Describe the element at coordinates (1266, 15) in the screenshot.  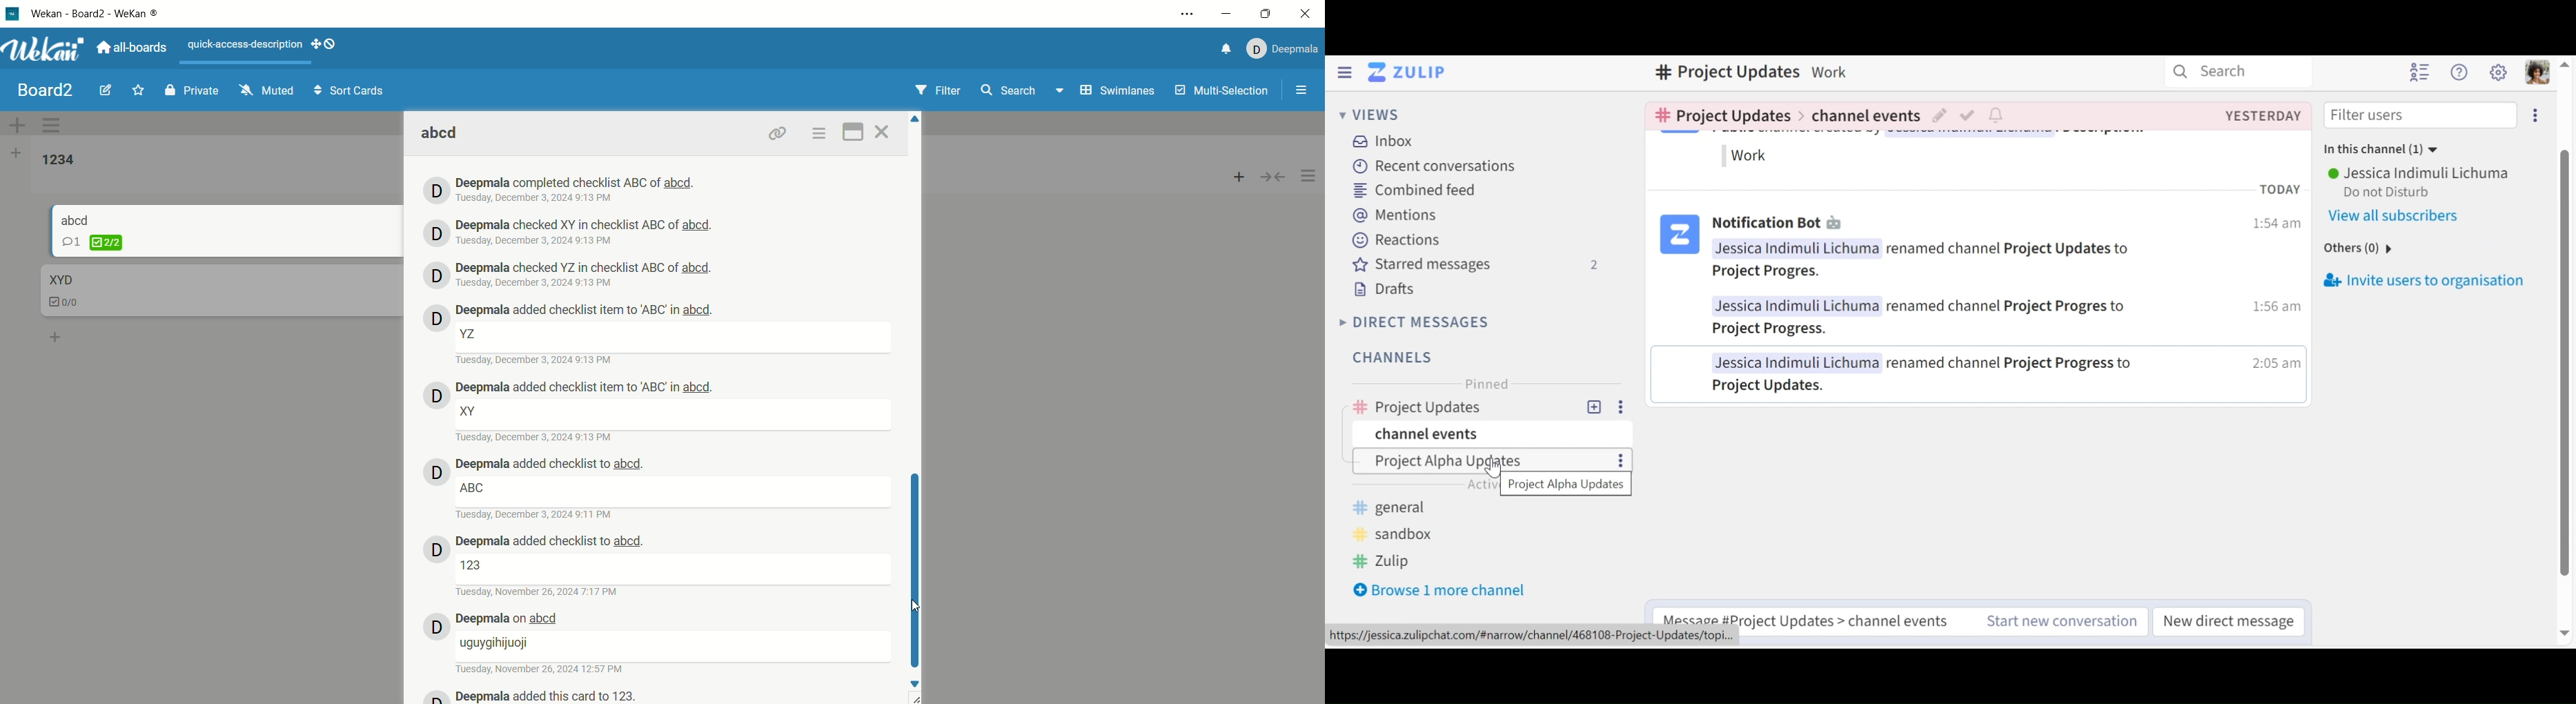
I see `maximize` at that location.